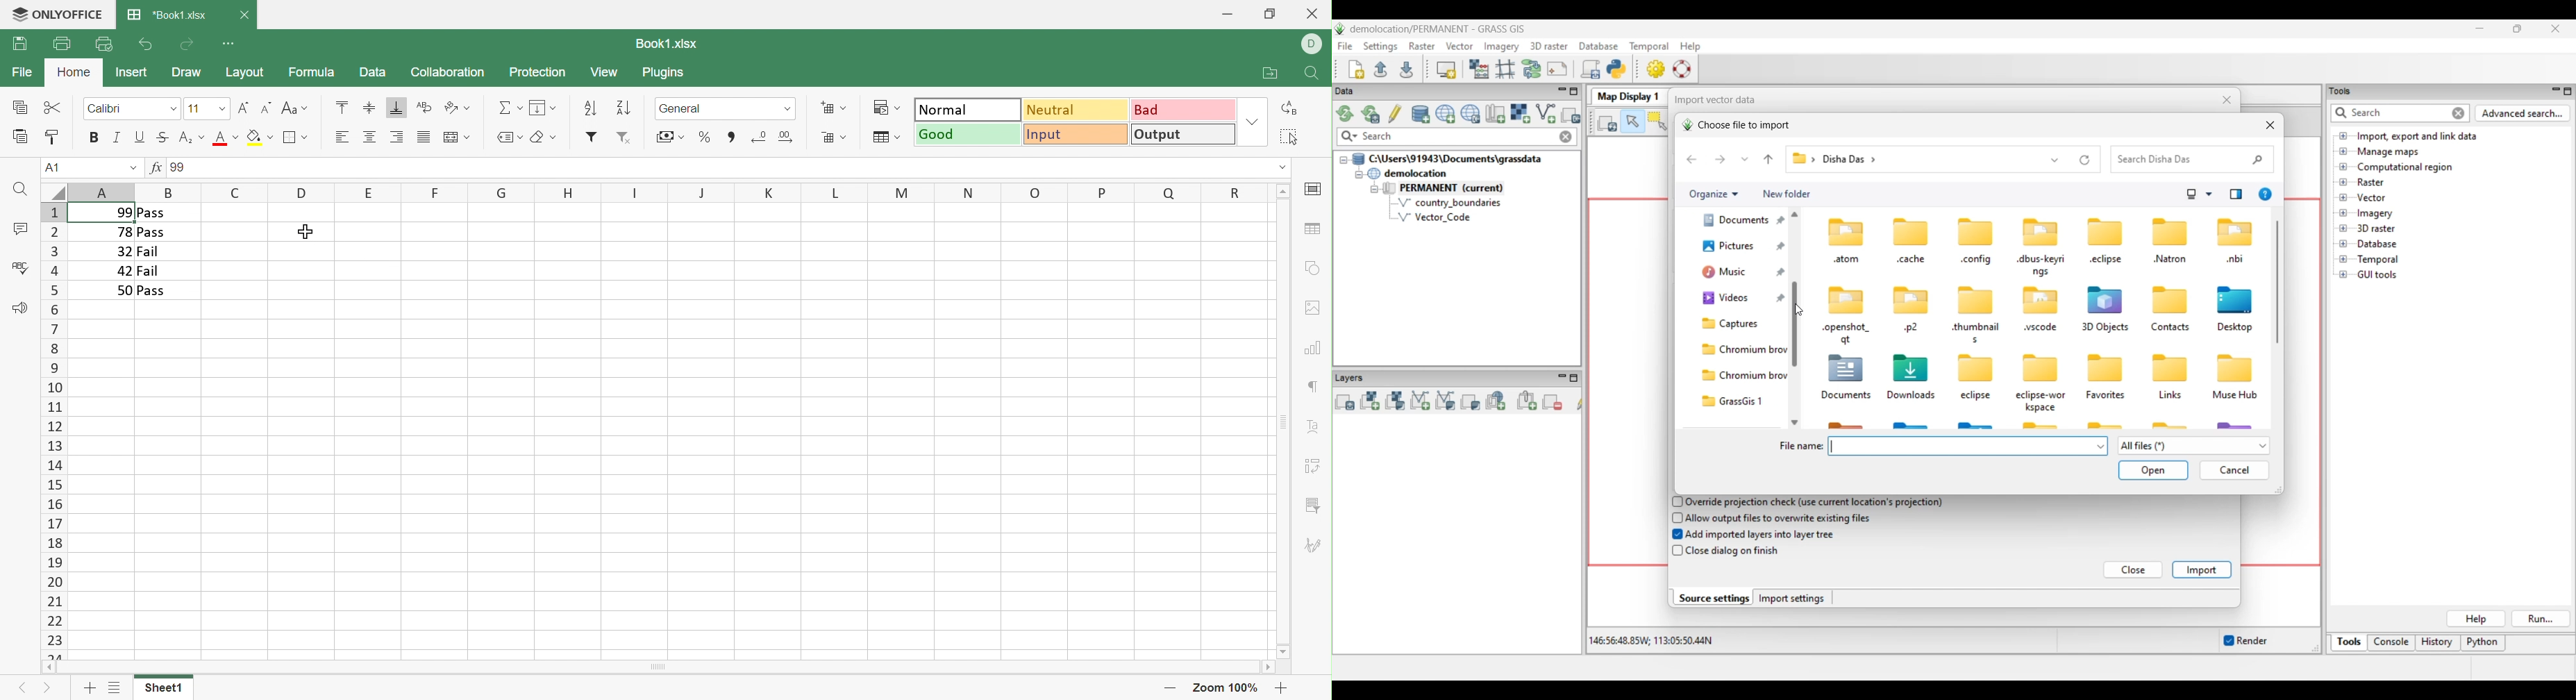 Image resolution: width=2576 pixels, height=700 pixels. Describe the element at coordinates (1314, 45) in the screenshot. I see `DELL` at that location.